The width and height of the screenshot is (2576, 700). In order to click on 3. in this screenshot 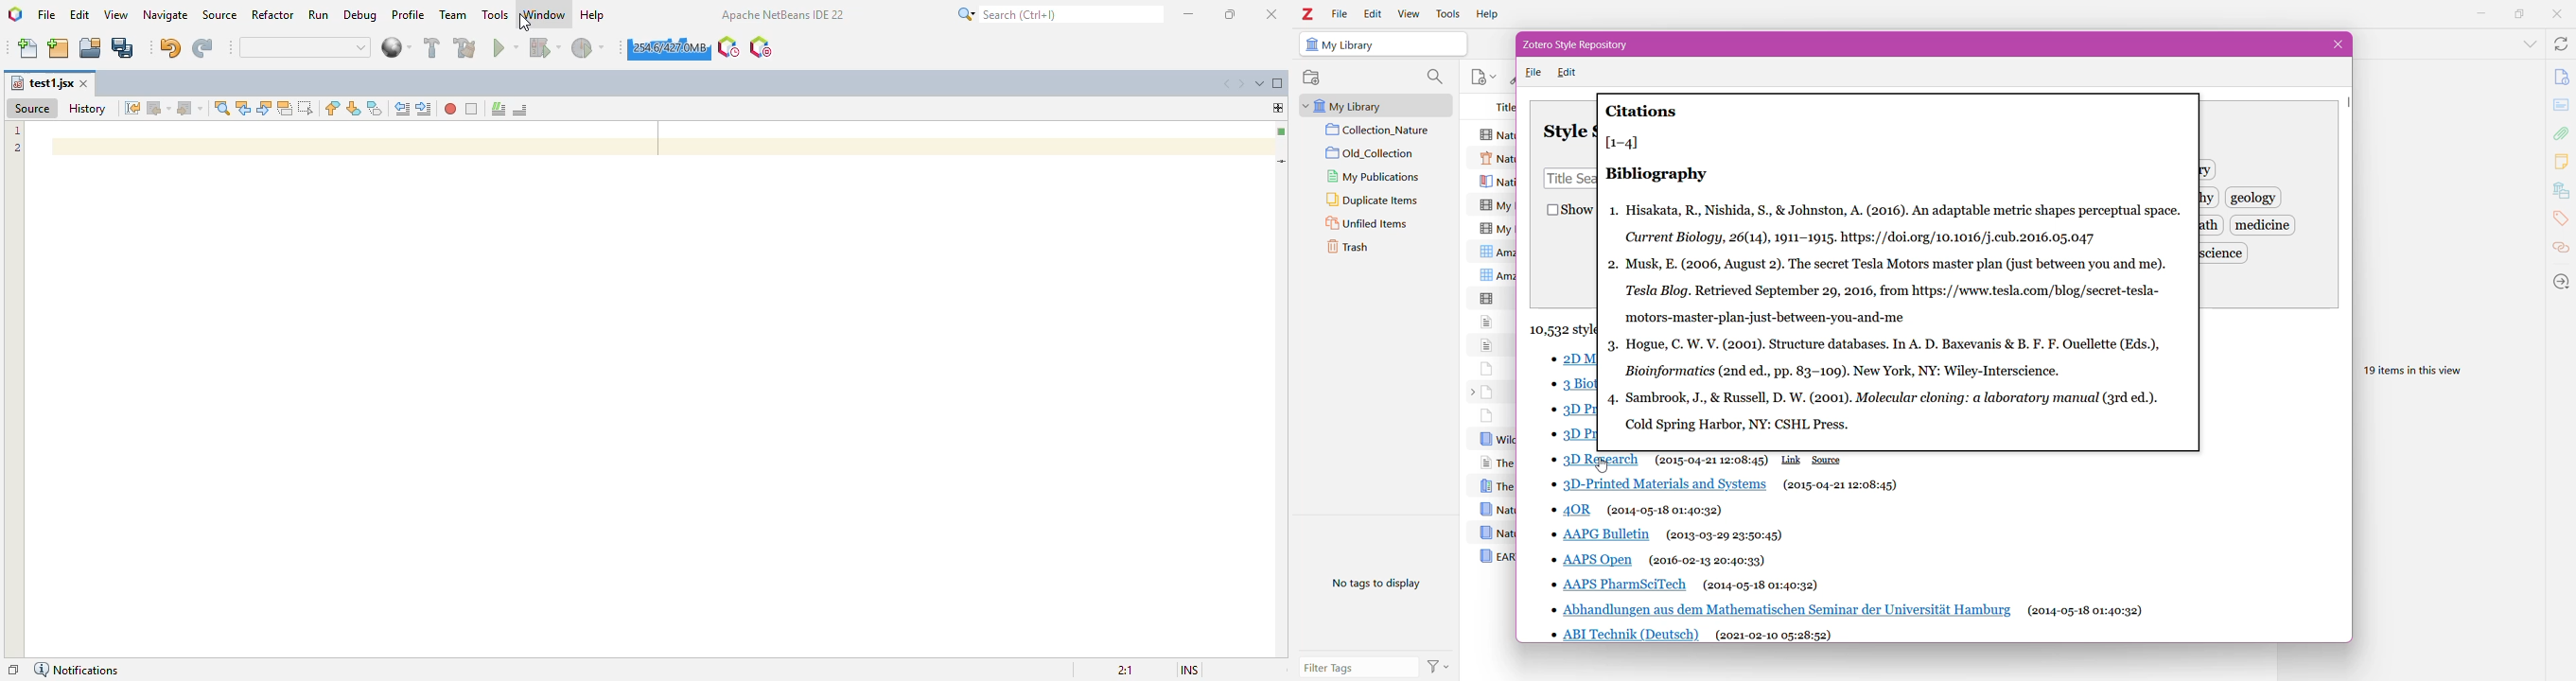, I will do `click(1612, 349)`.